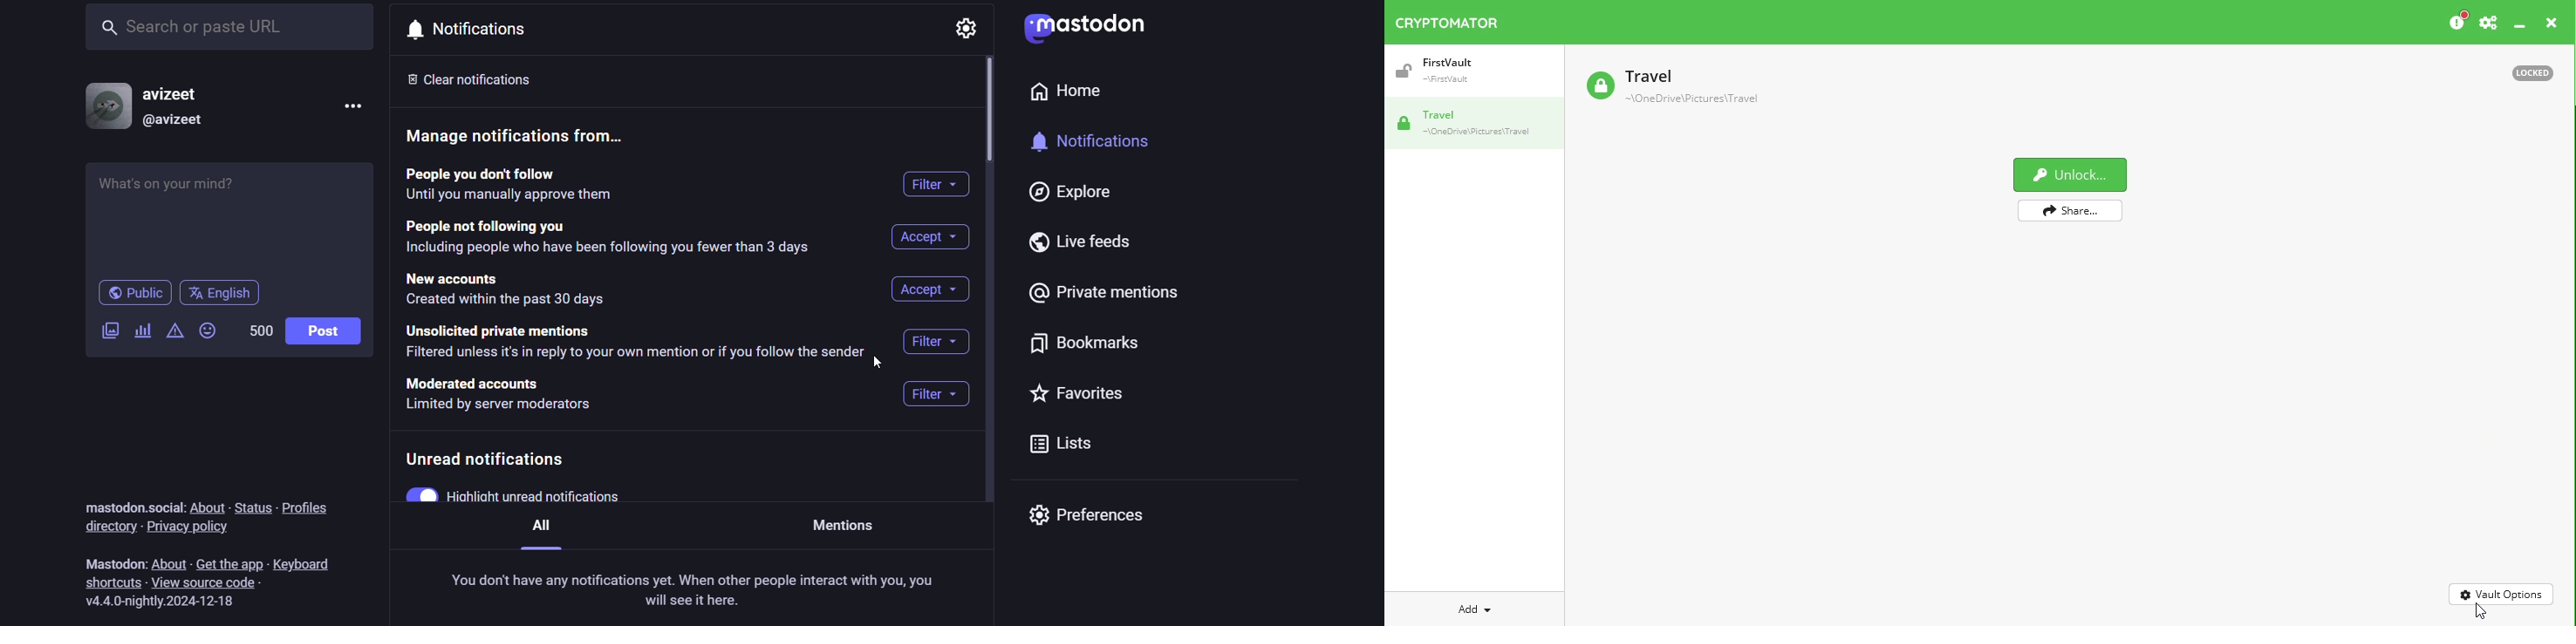 This screenshot has width=2576, height=644. I want to click on People not following you
Including people who have been following you fewer than 3 days, so click(605, 238).